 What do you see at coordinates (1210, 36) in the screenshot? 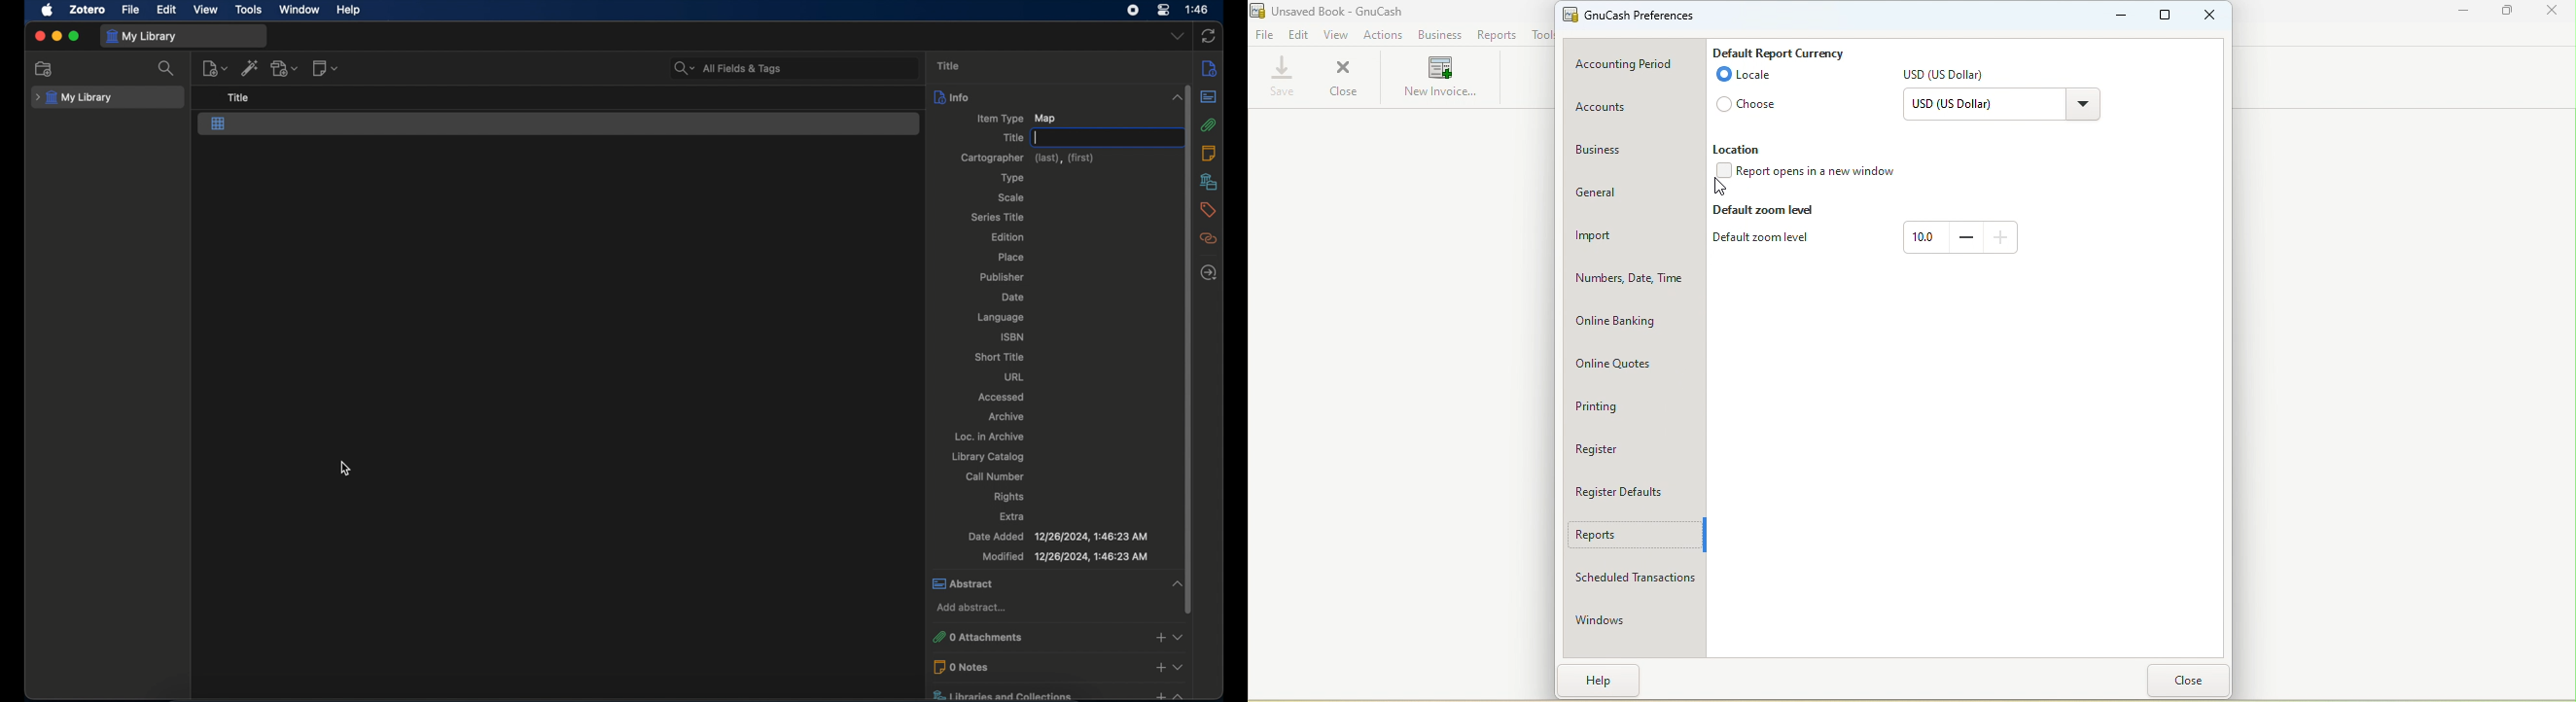
I see `sync` at bounding box center [1210, 36].